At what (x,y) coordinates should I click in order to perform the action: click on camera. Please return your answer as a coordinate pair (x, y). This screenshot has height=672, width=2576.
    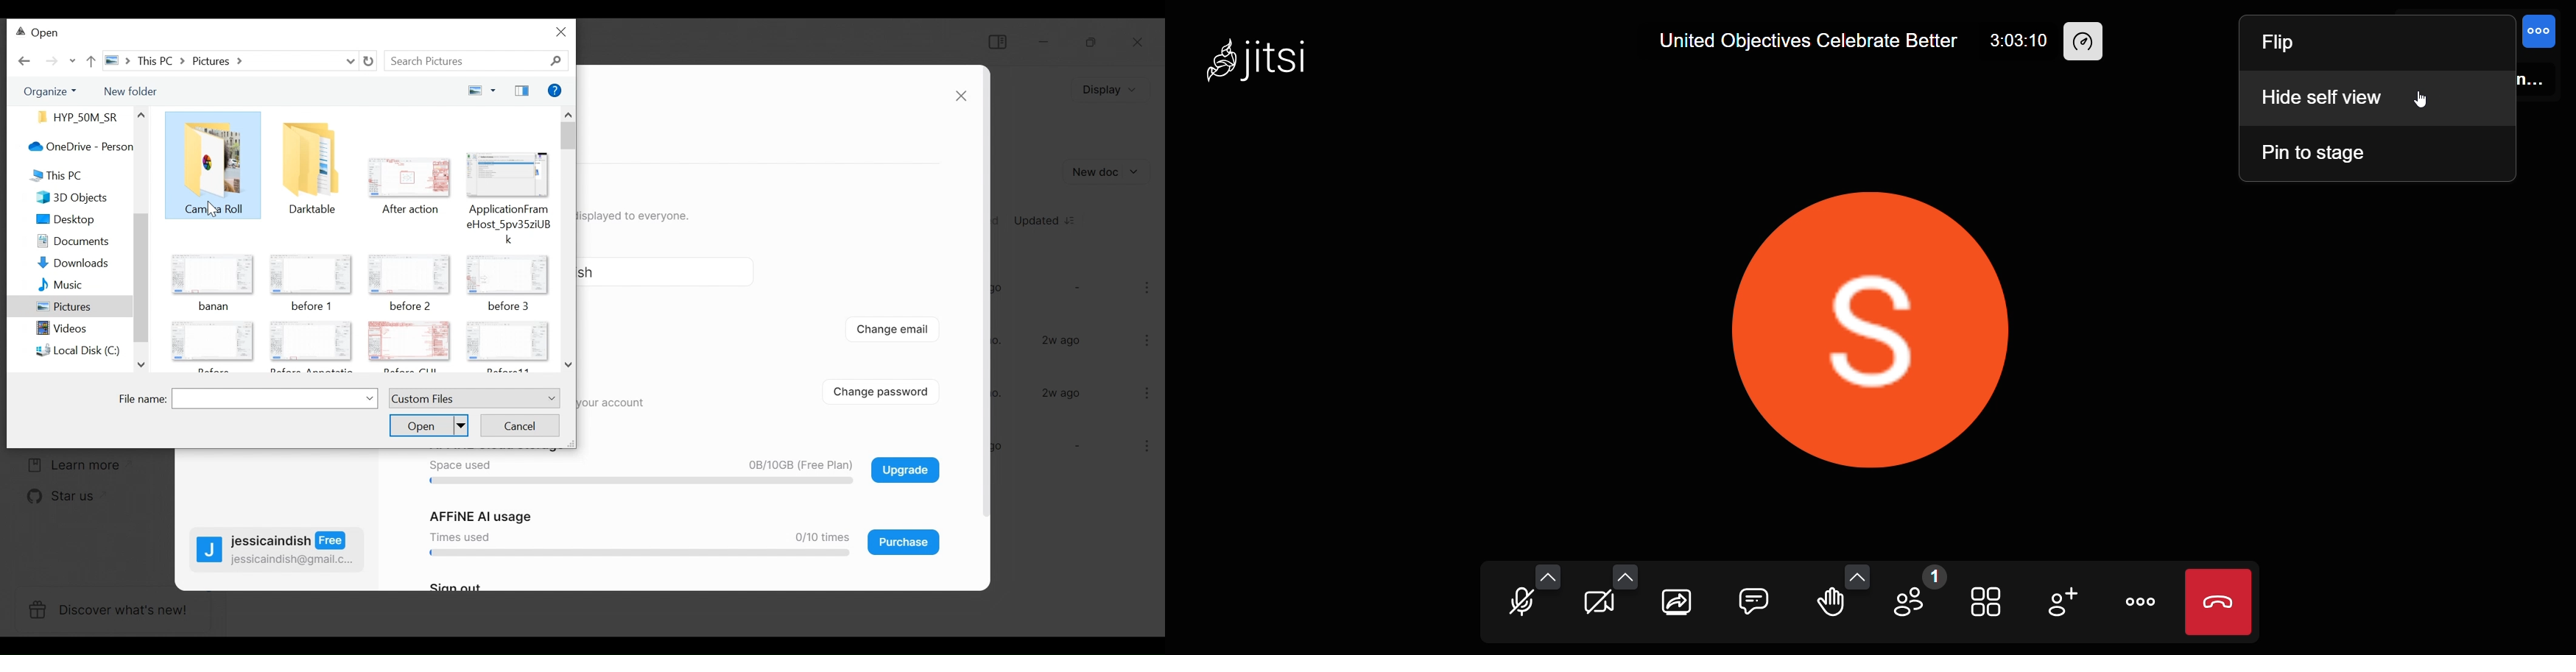
    Looking at the image, I should click on (1600, 604).